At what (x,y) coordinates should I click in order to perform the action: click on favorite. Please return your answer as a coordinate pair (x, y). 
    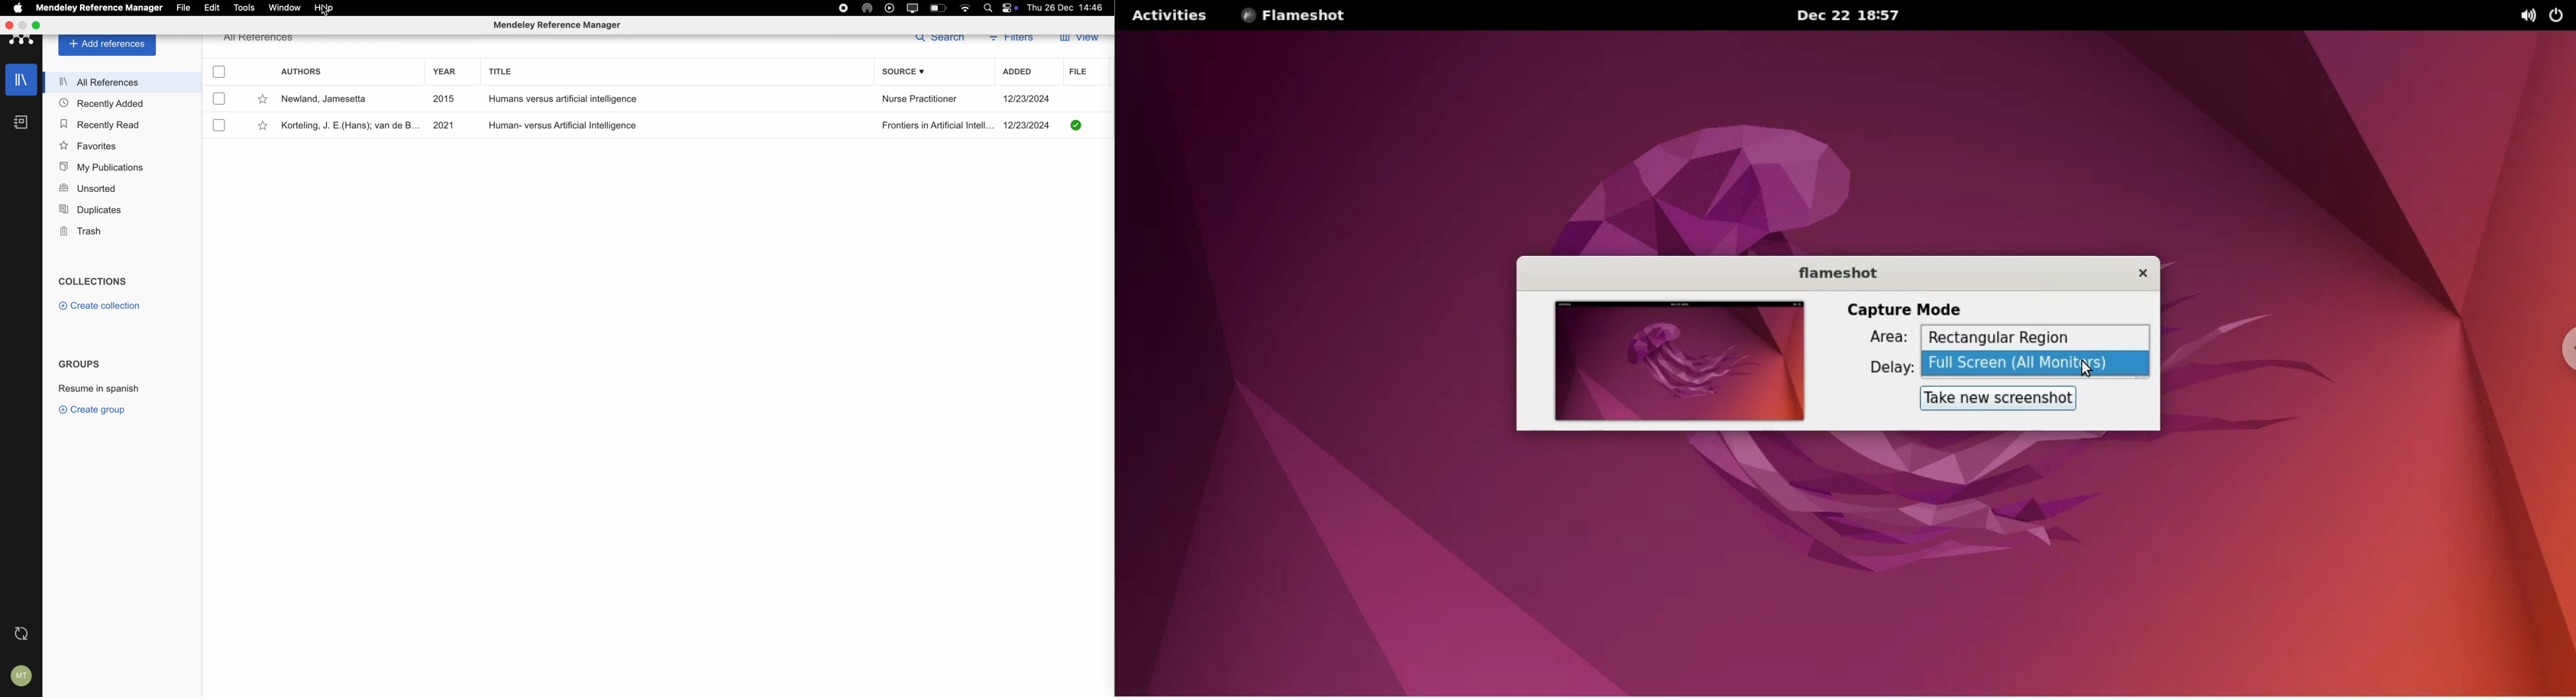
    Looking at the image, I should click on (261, 125).